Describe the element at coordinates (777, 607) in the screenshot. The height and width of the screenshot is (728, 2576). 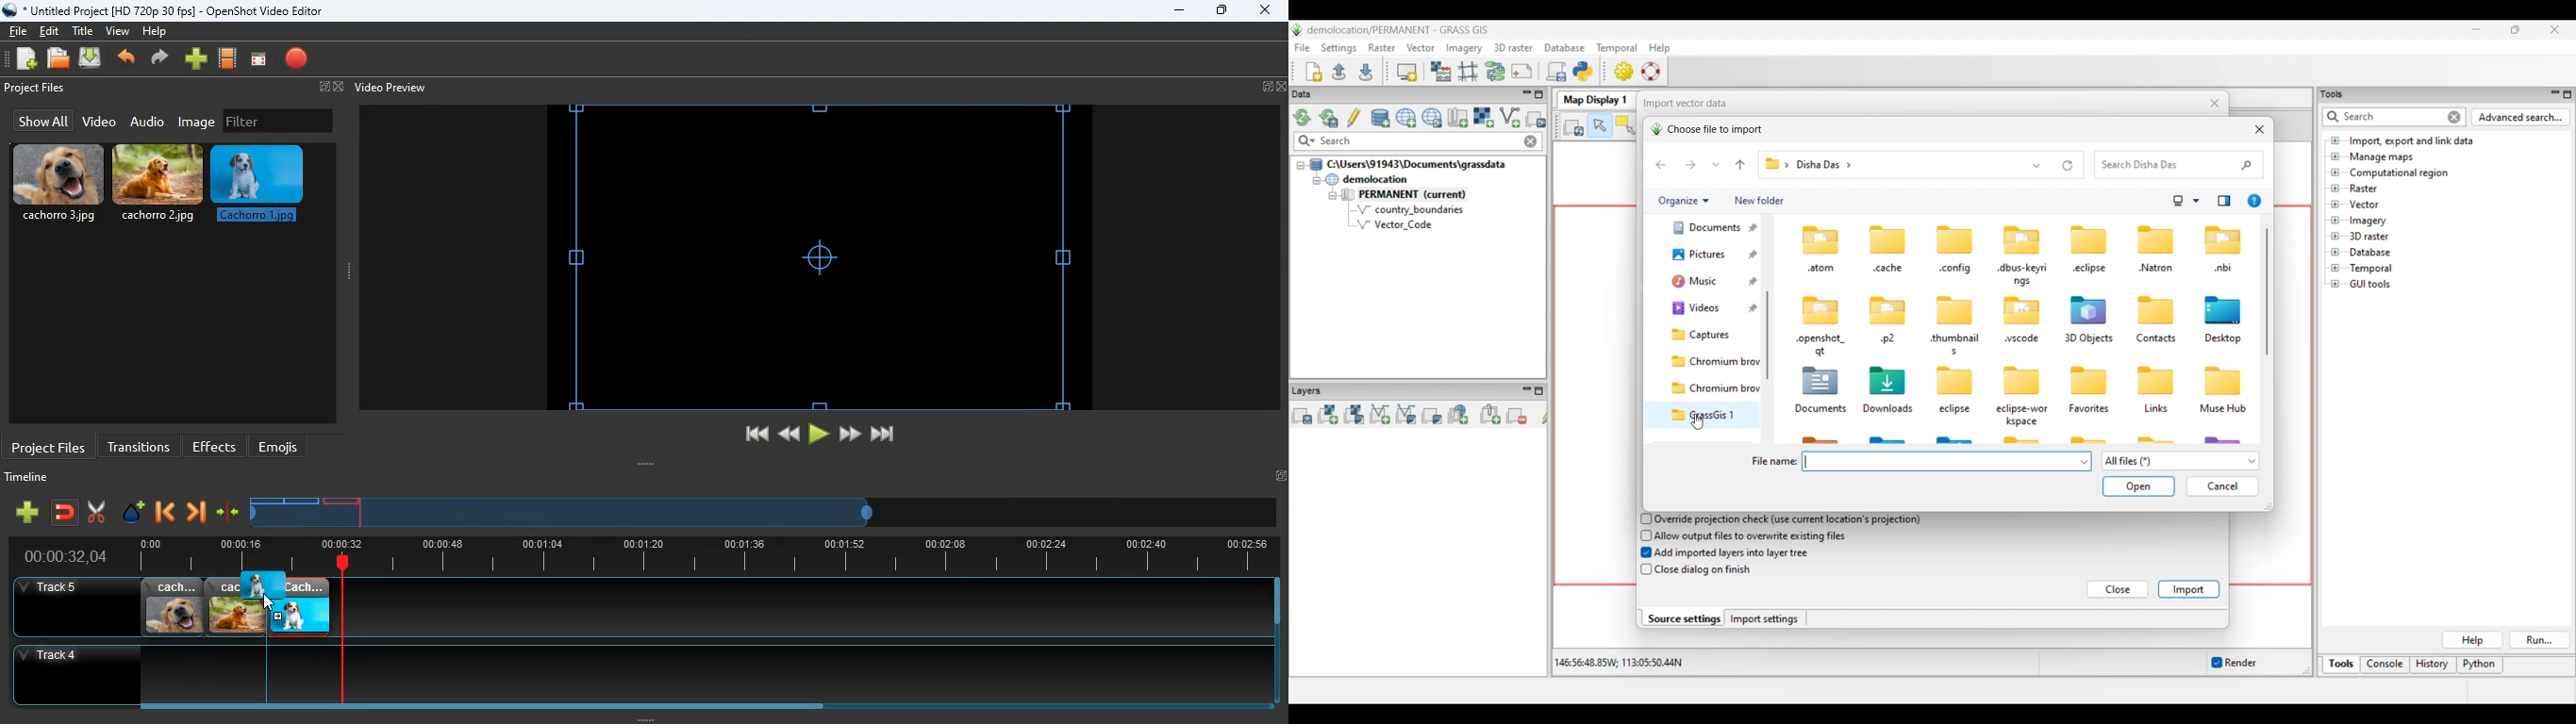
I see `track` at that location.